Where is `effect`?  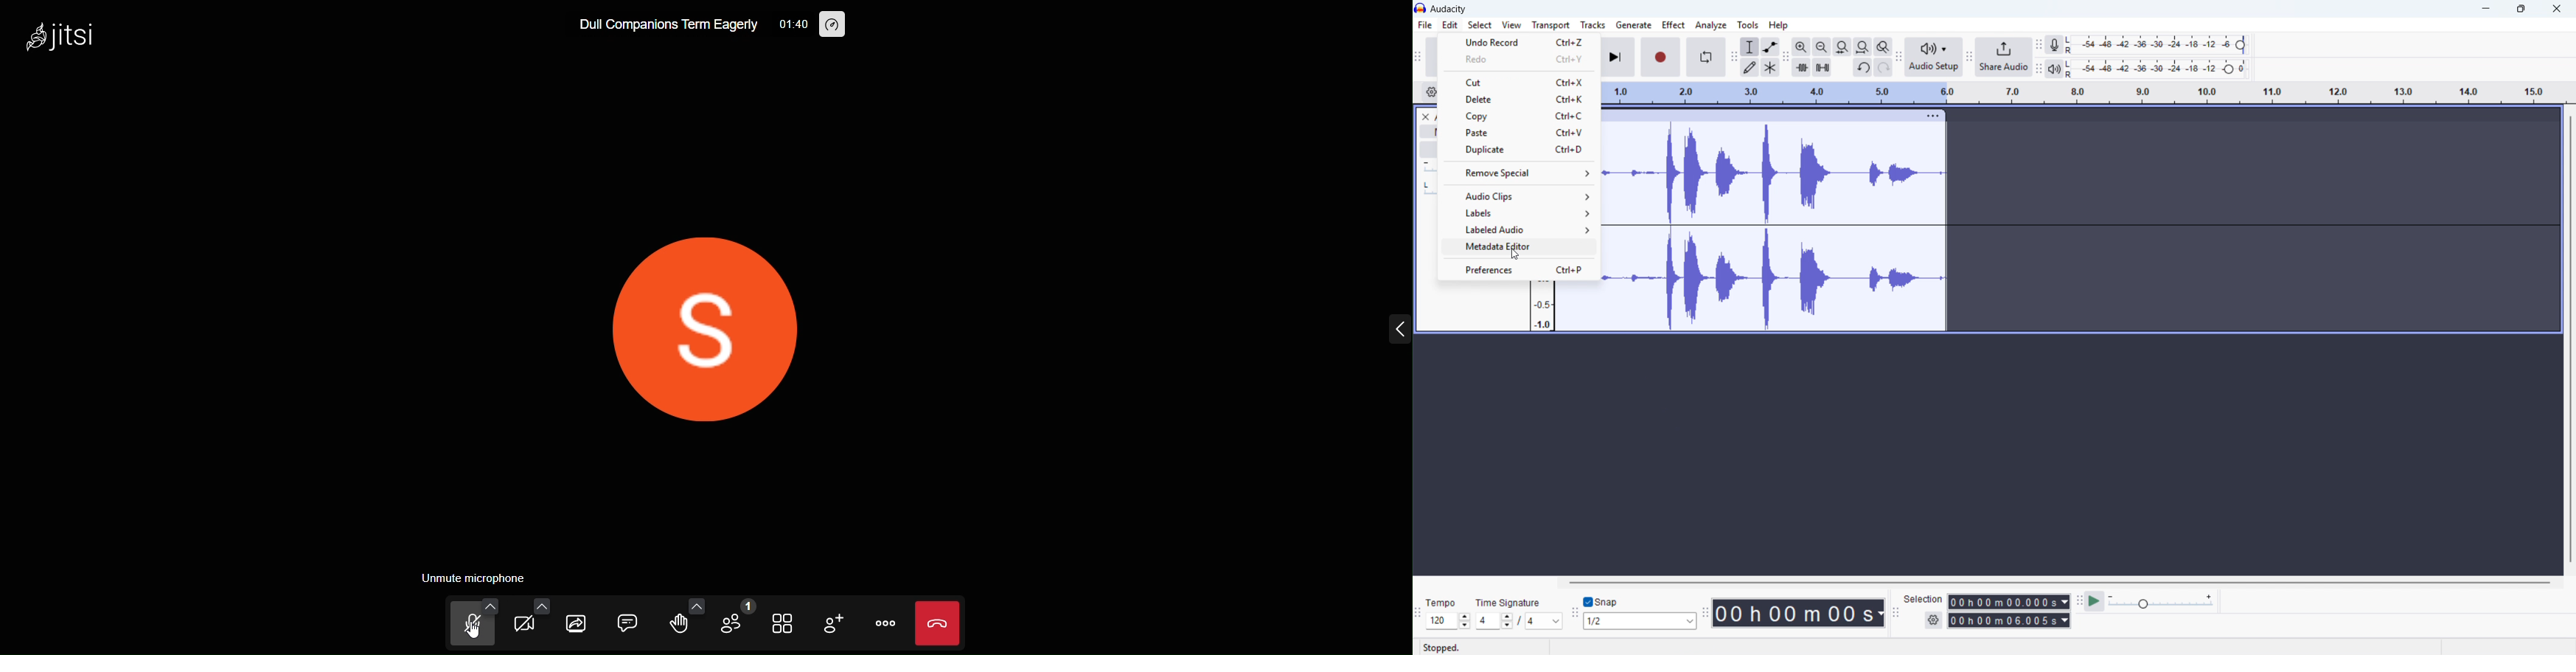 effect is located at coordinates (1674, 25).